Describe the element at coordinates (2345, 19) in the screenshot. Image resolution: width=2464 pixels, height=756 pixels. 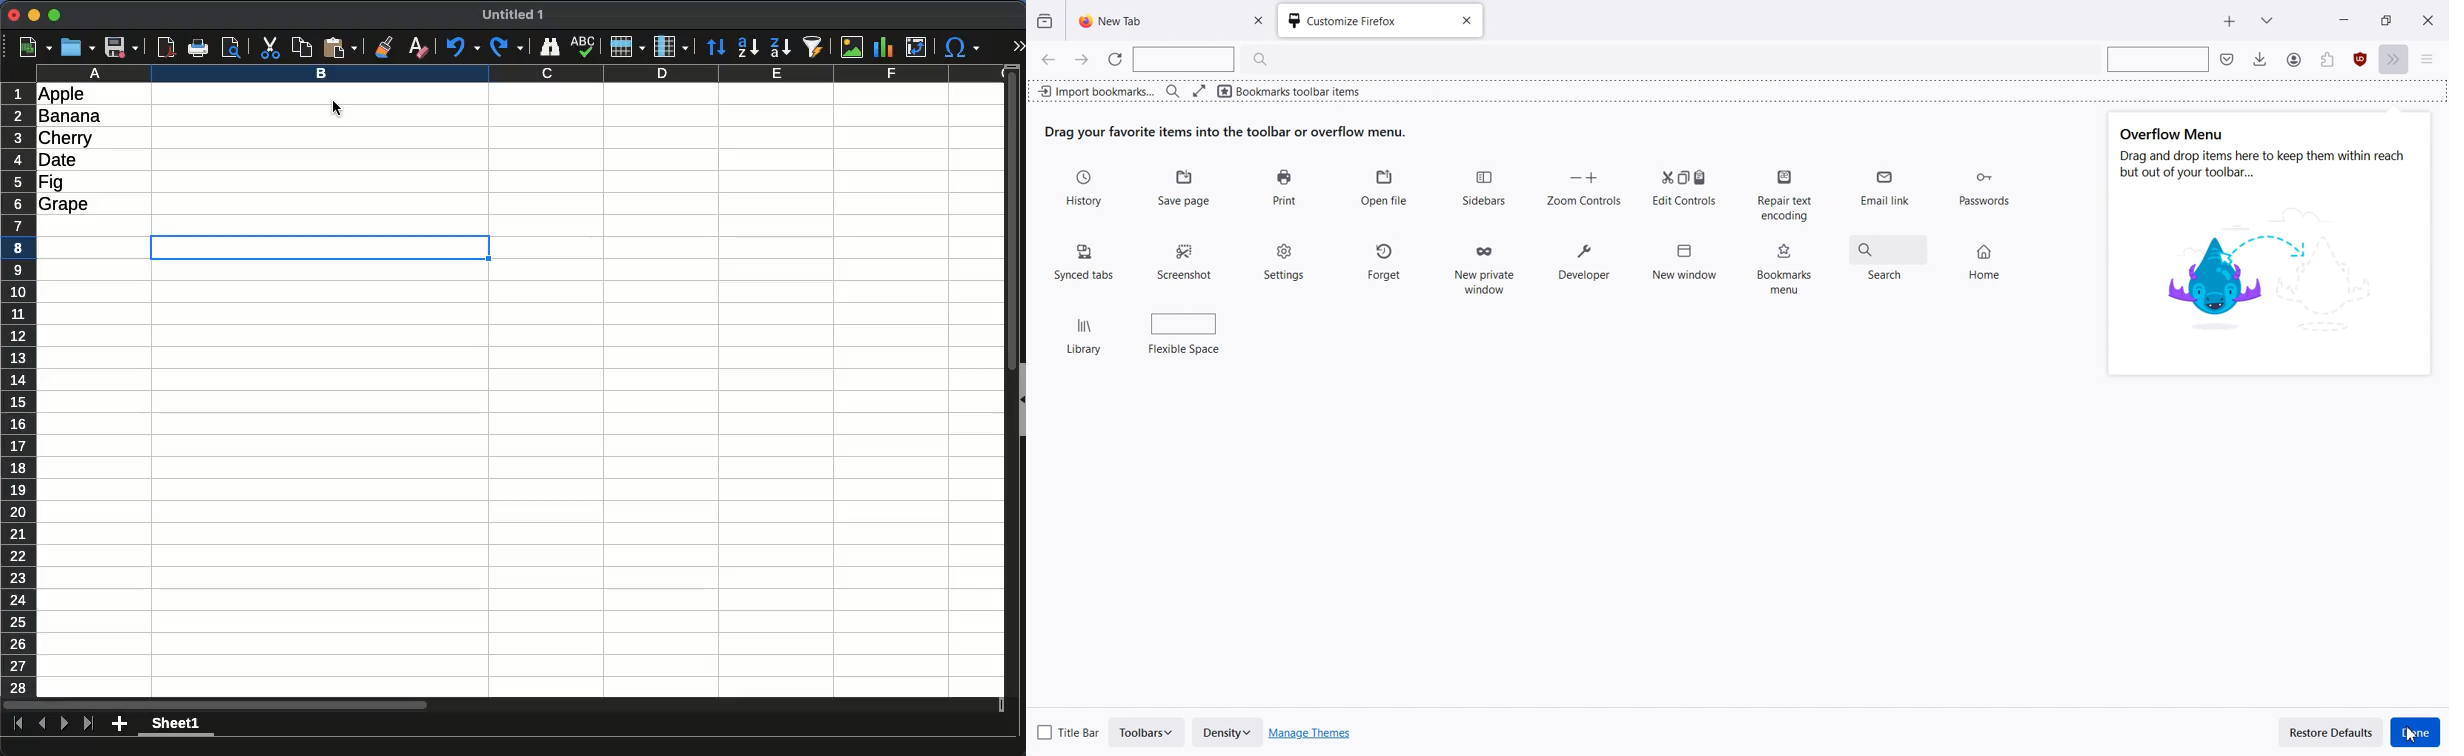
I see `Minimize` at that location.